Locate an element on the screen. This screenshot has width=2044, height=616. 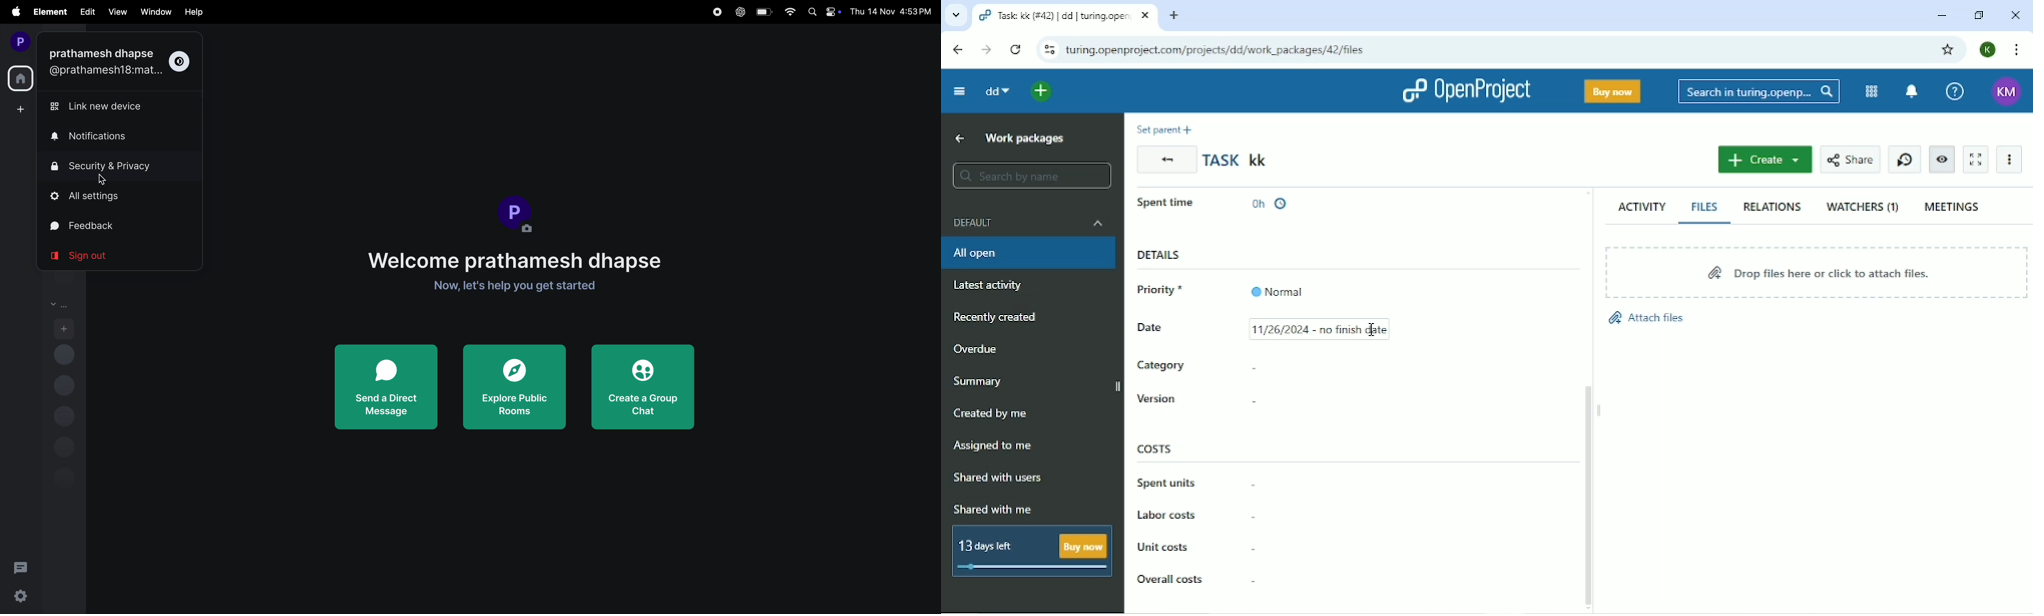
RELATIONS is located at coordinates (1770, 206).